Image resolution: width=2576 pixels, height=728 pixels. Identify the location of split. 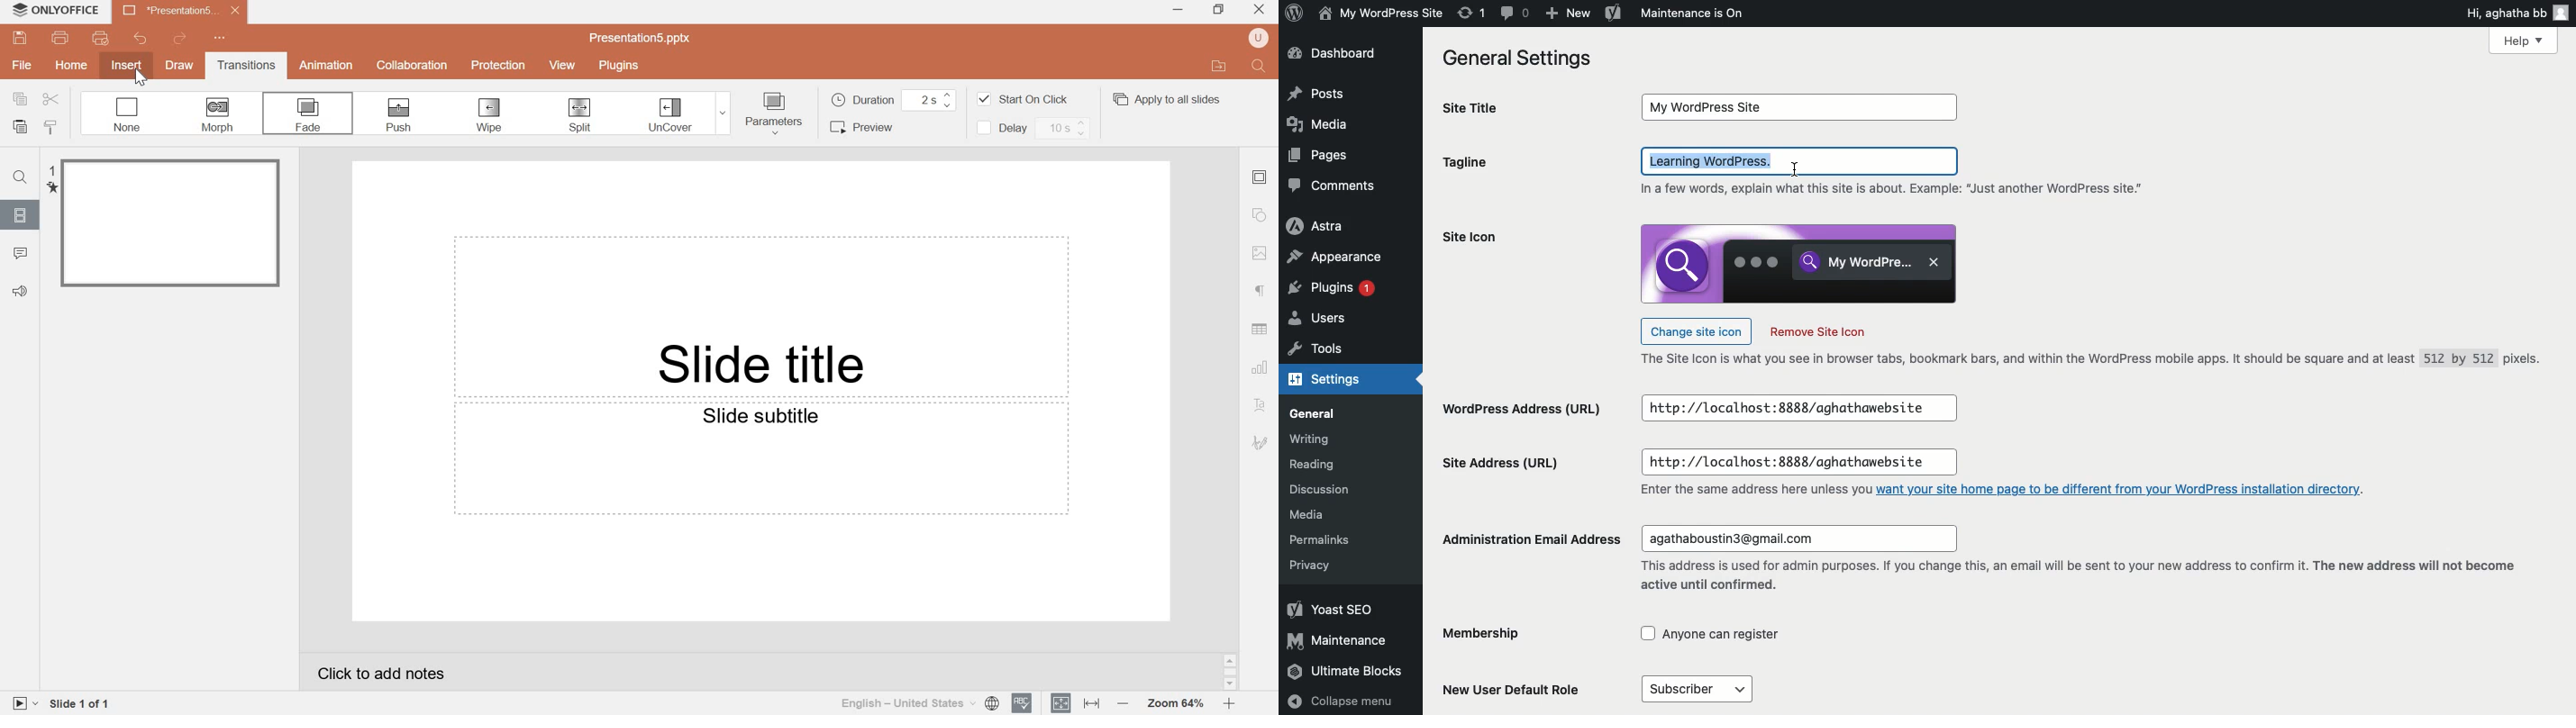
(579, 115).